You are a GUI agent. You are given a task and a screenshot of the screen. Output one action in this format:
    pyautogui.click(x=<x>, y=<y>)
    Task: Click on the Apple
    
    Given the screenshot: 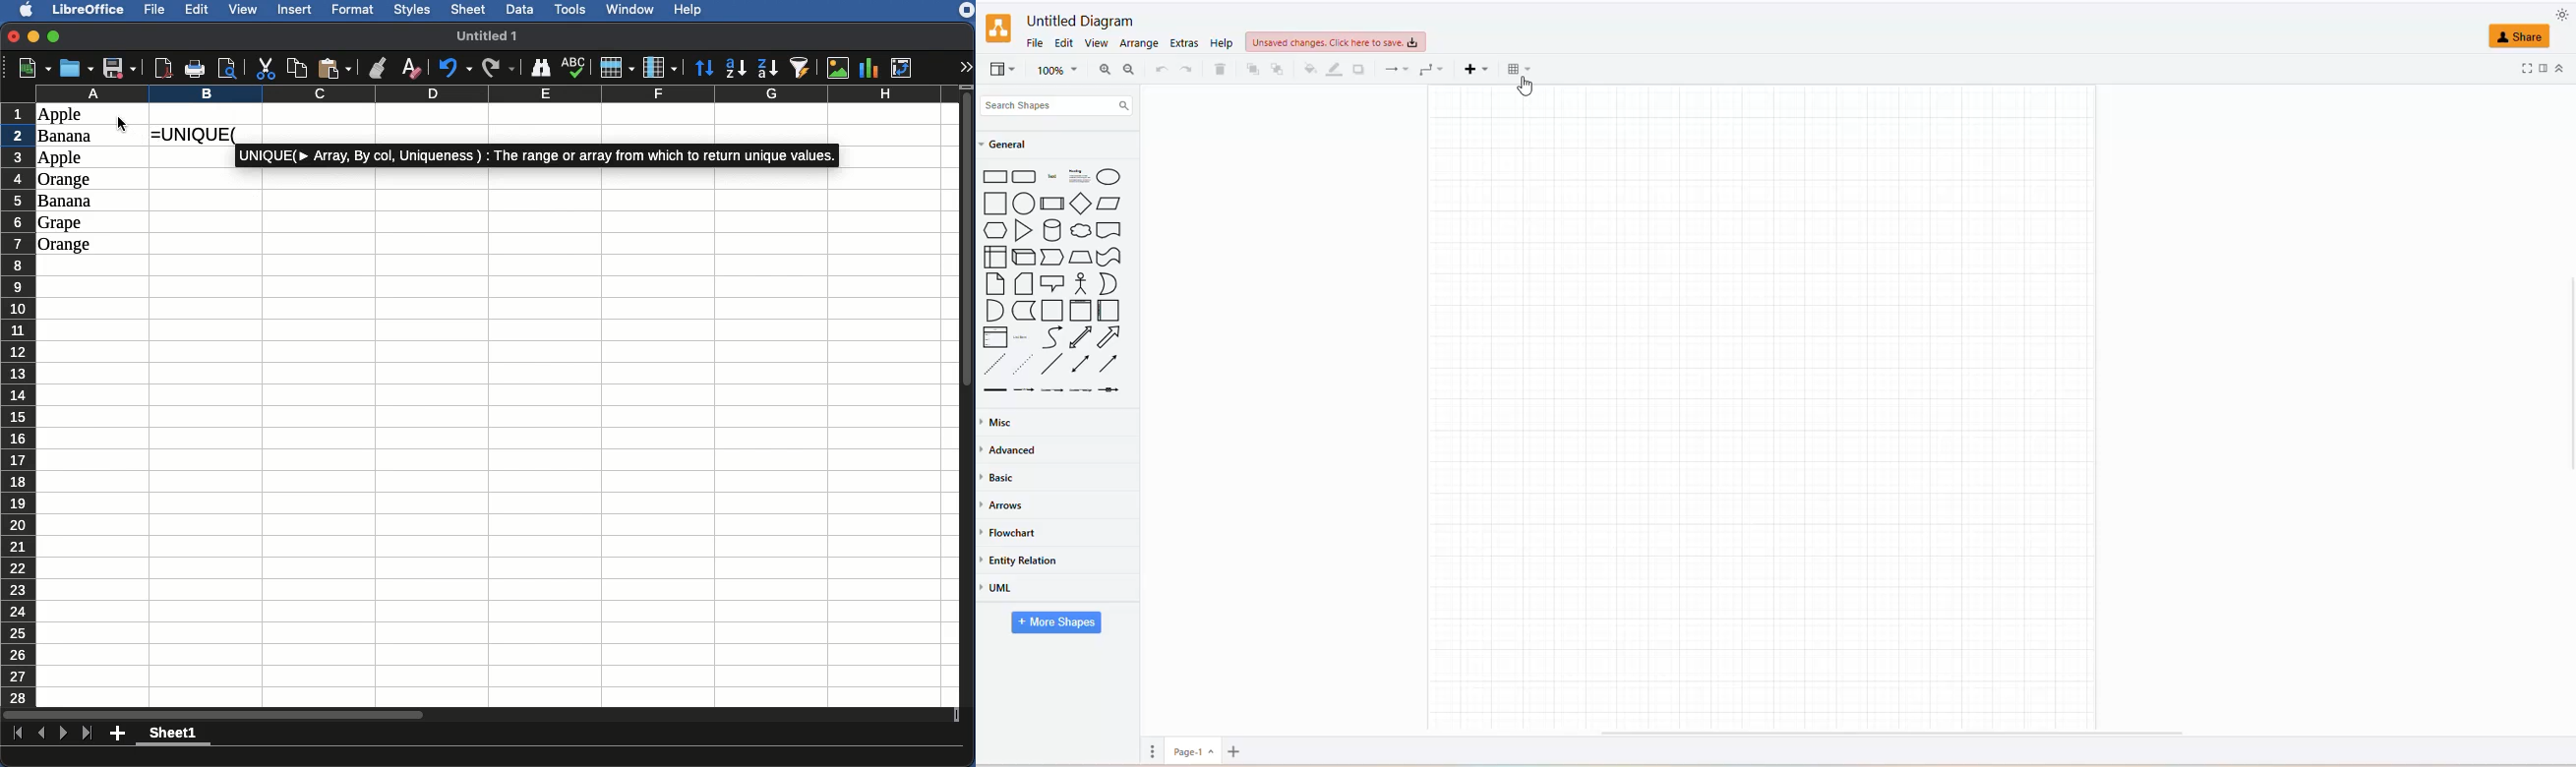 What is the action you would take?
    pyautogui.click(x=60, y=115)
    